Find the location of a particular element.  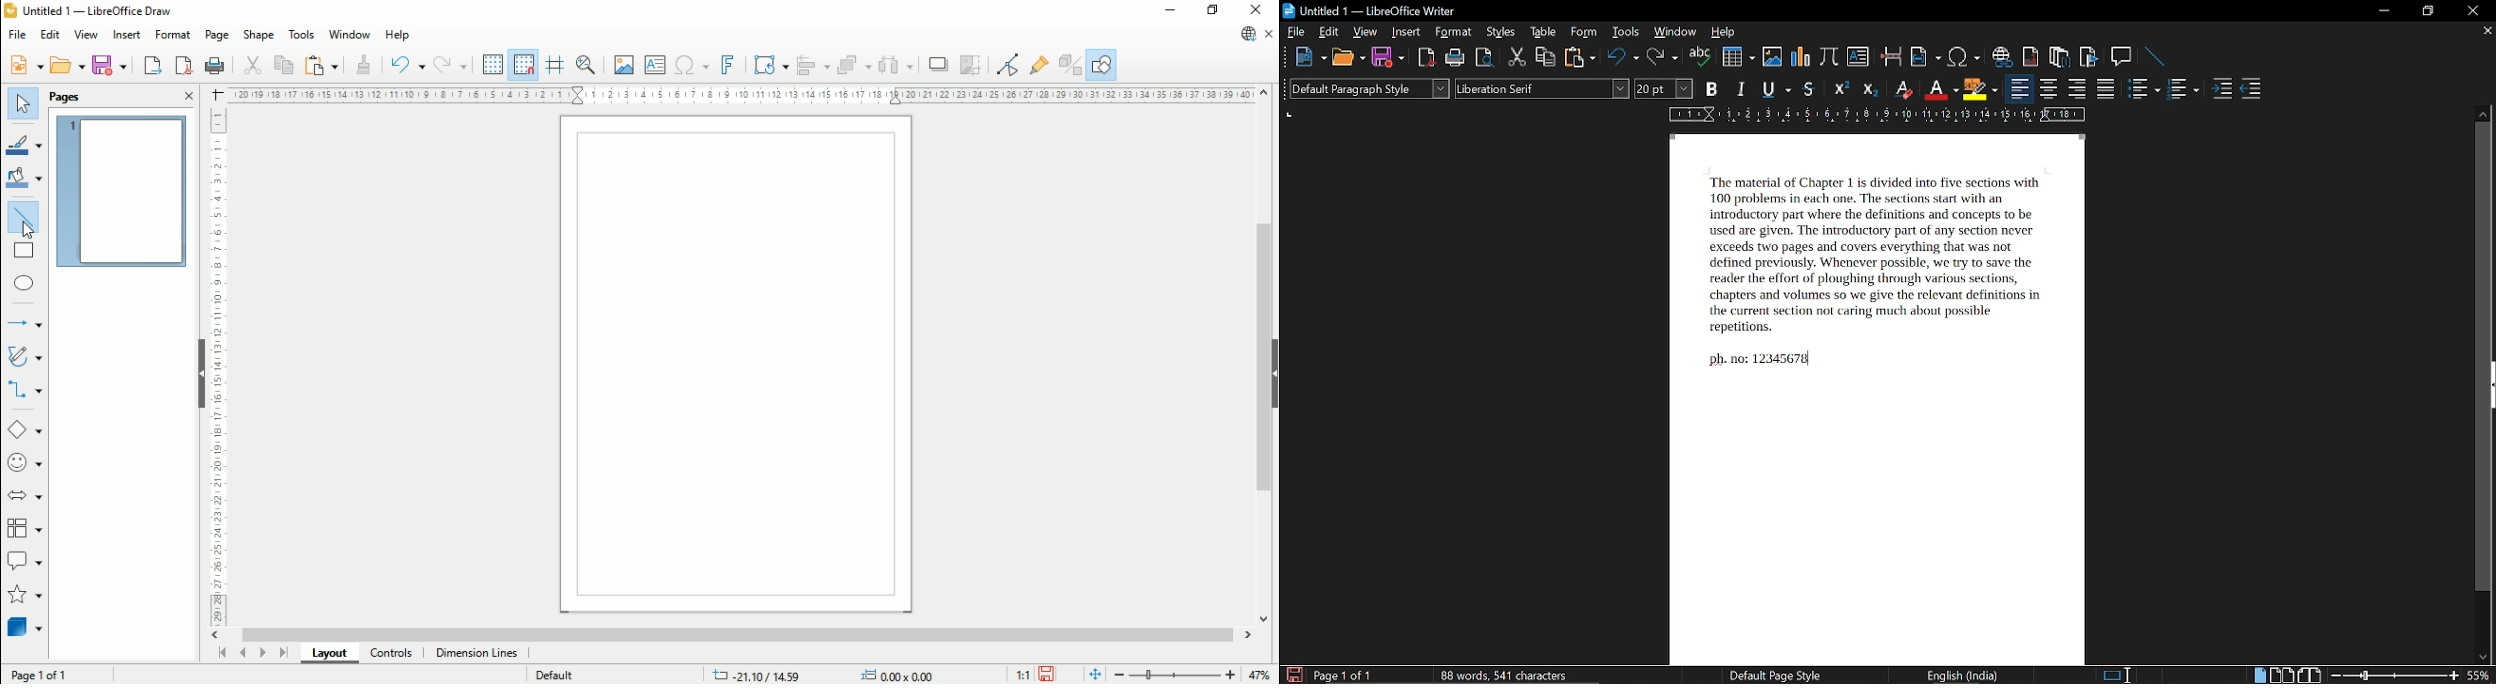

styles is located at coordinates (1502, 32).